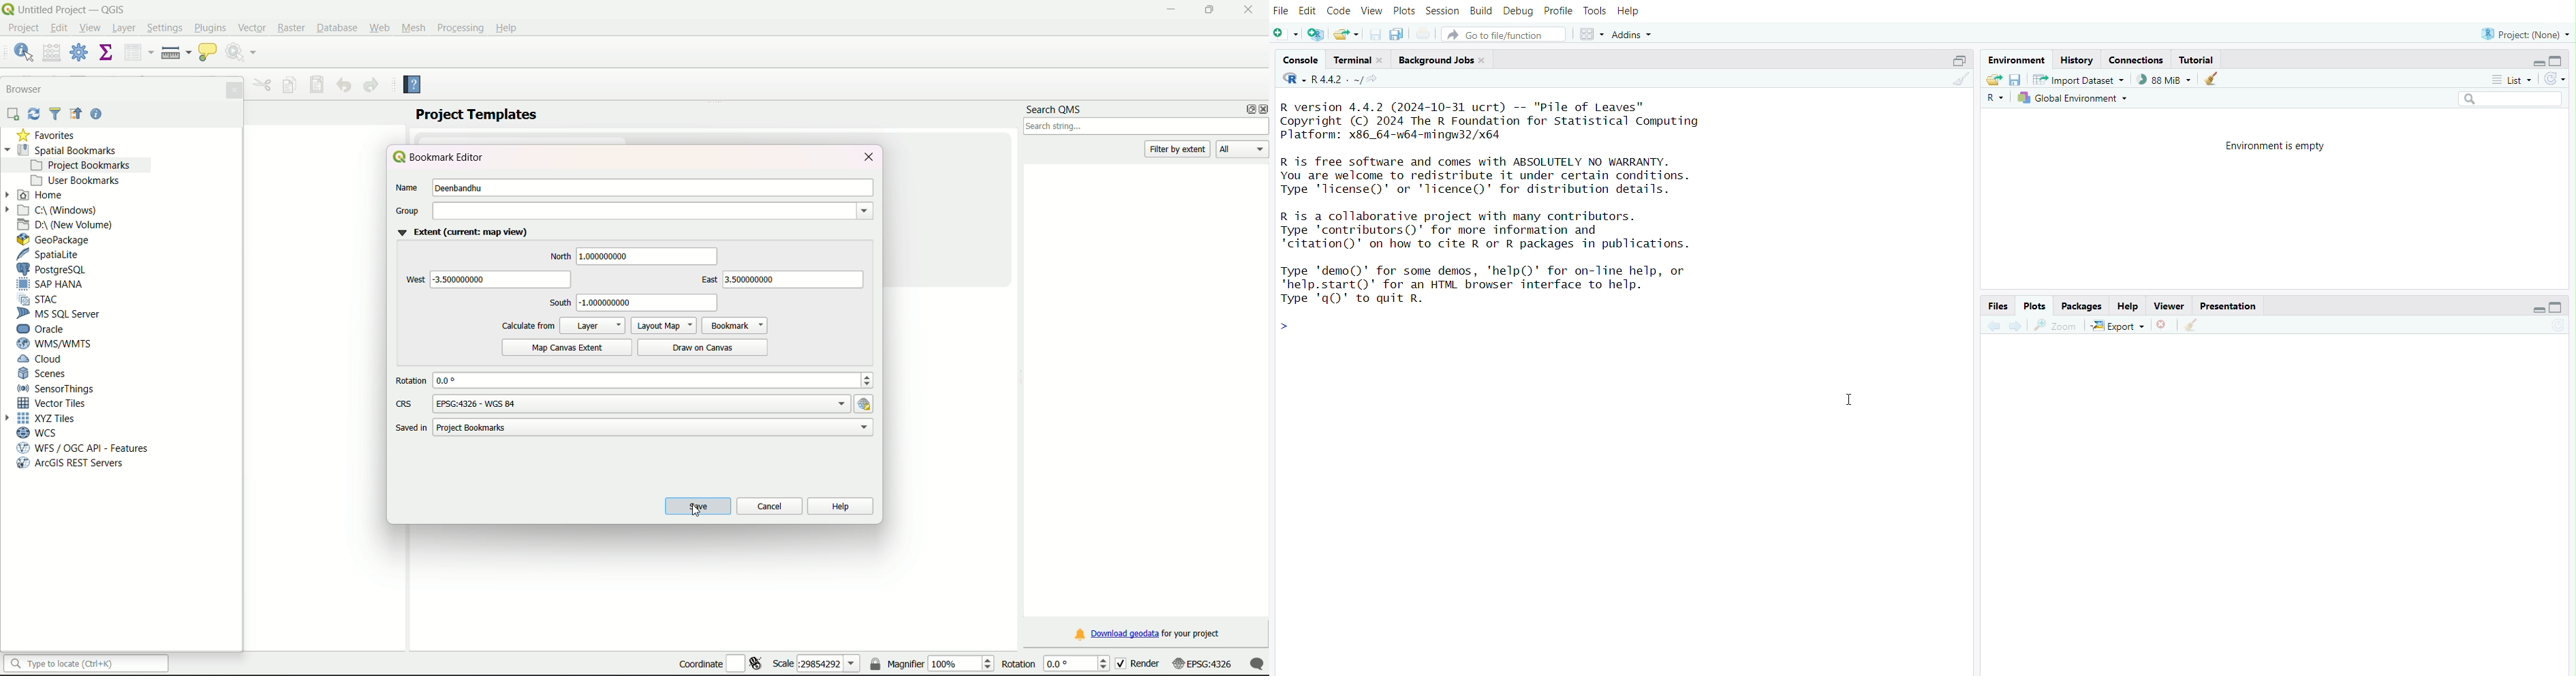 The width and height of the screenshot is (2576, 700). Describe the element at coordinates (52, 285) in the screenshot. I see `SAP Hana` at that location.